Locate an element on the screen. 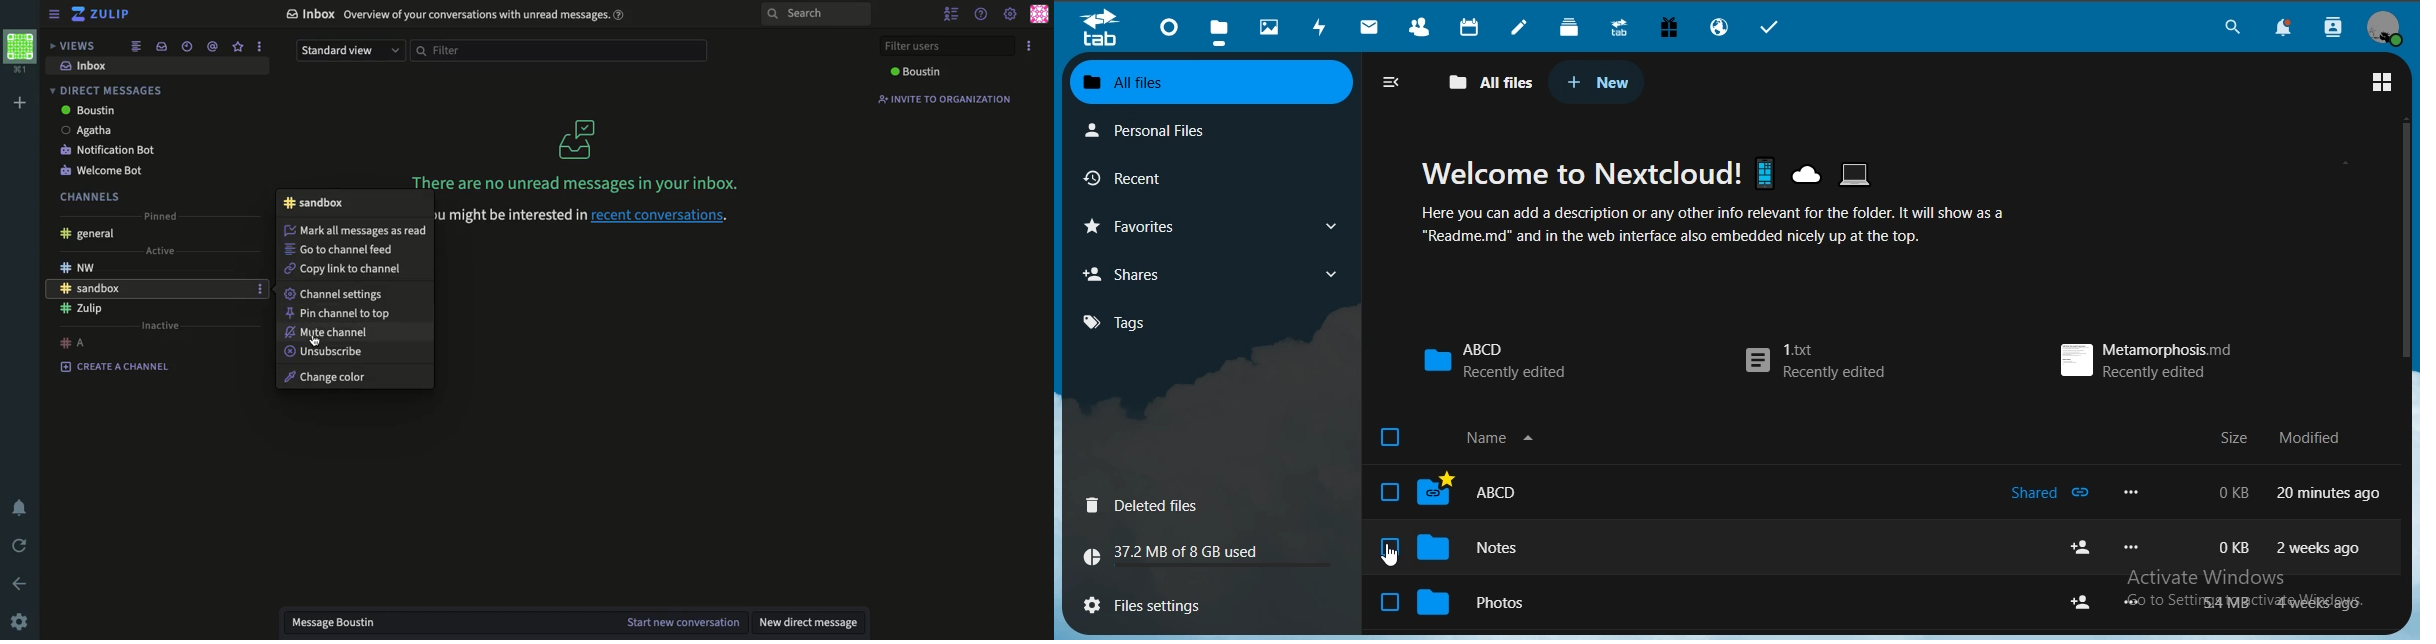 The width and height of the screenshot is (2436, 644). share is located at coordinates (2080, 546).